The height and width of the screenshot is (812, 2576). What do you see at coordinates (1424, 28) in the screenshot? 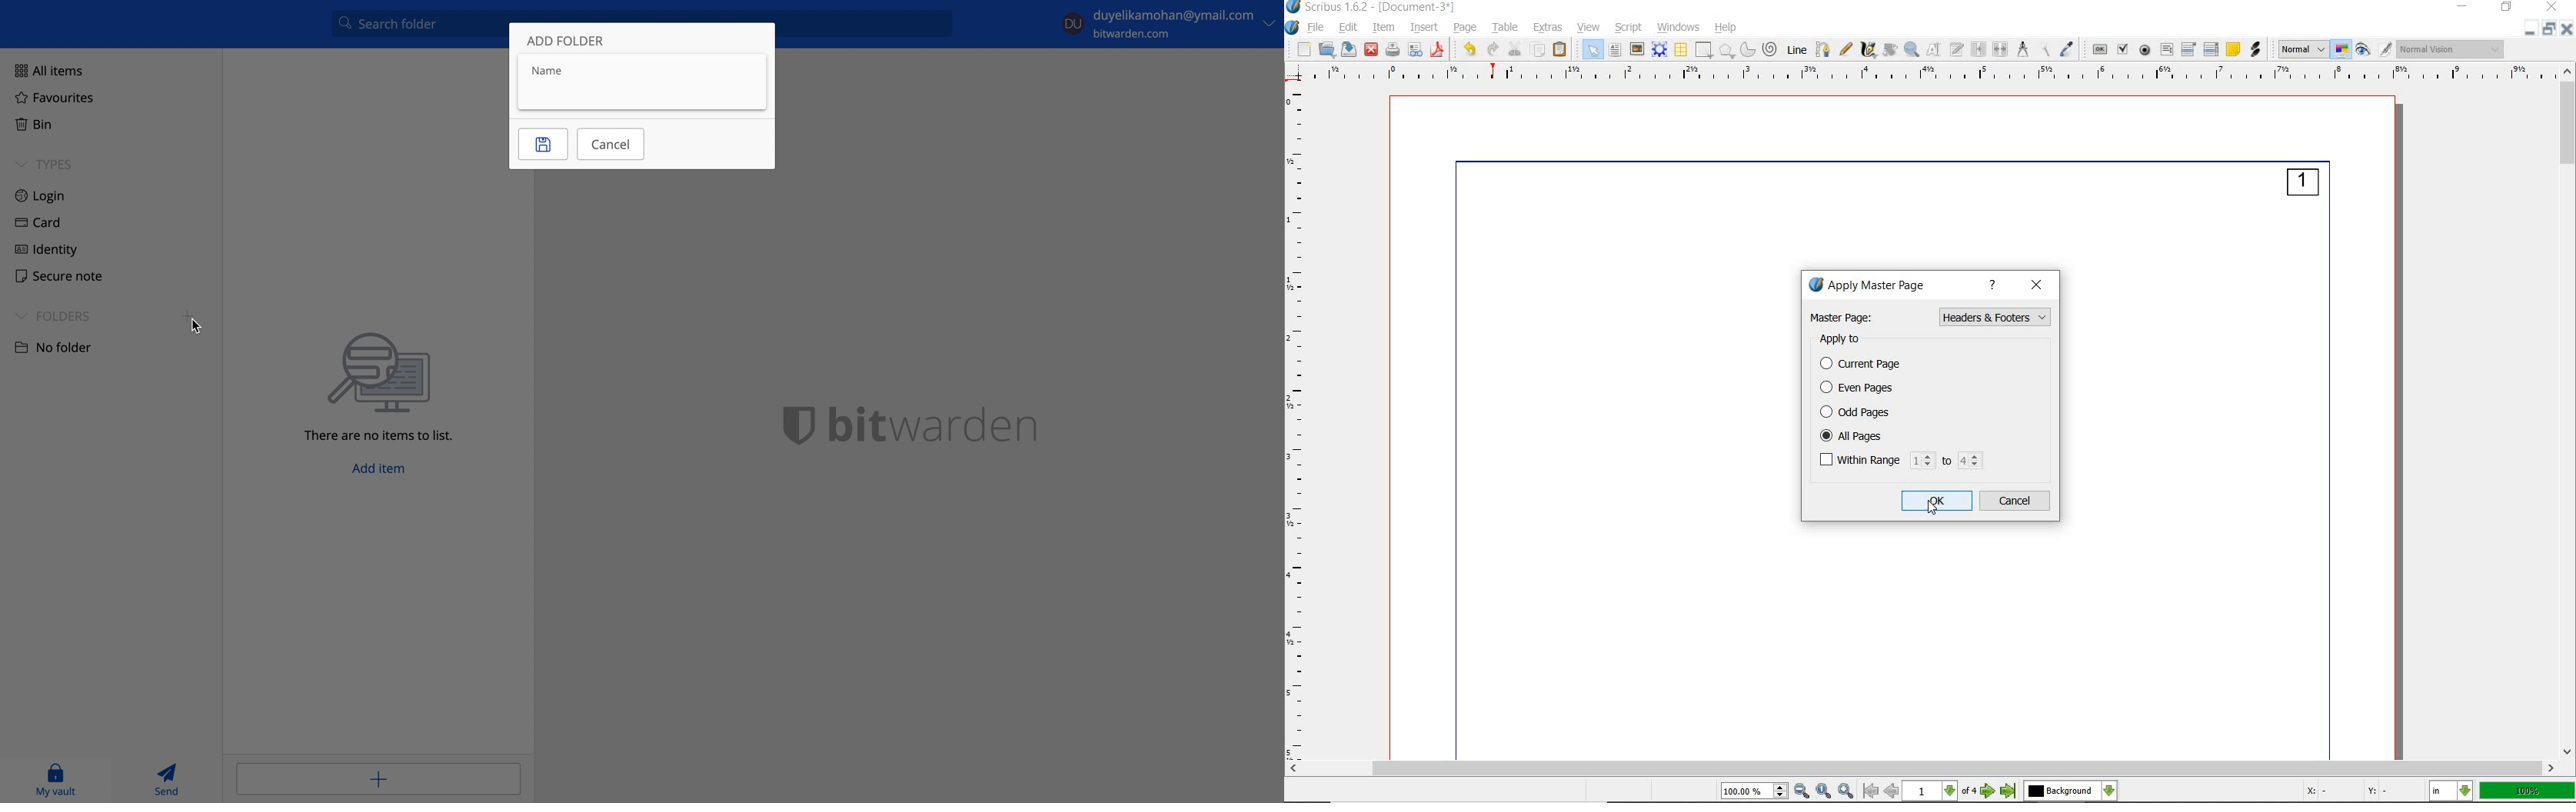
I see `insert` at bounding box center [1424, 28].